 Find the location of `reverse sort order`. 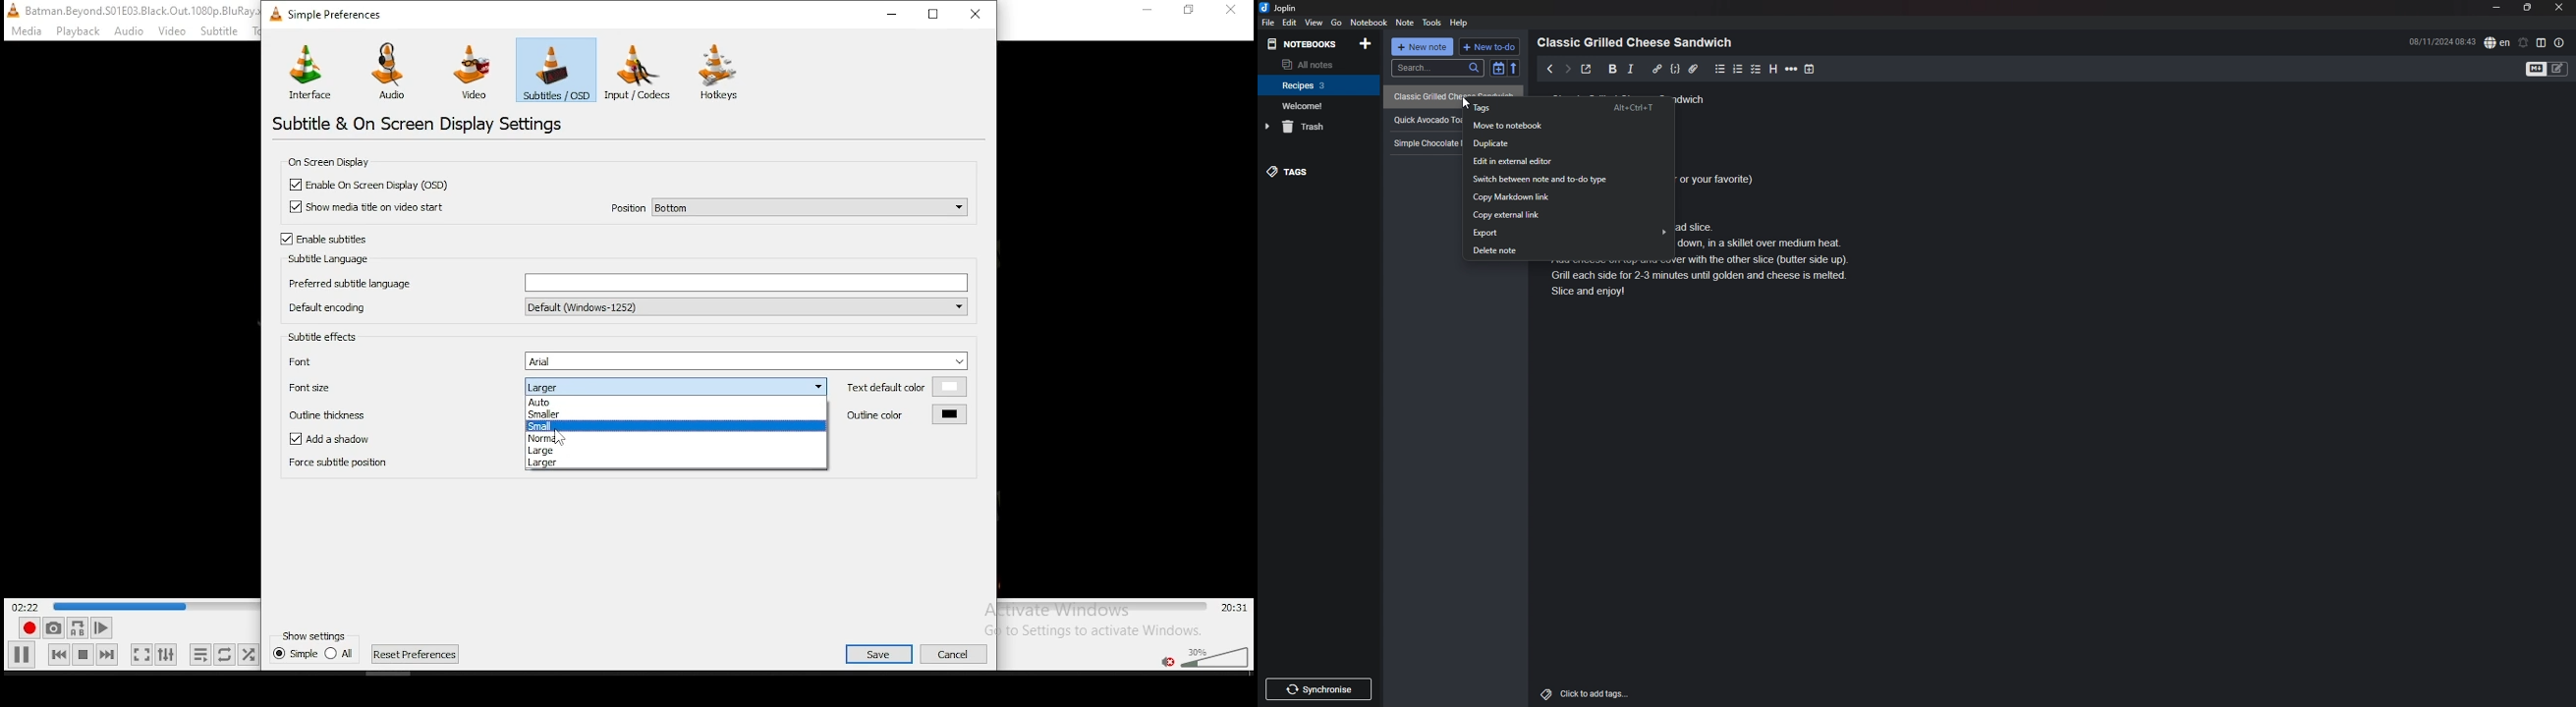

reverse sort order is located at coordinates (1514, 68).